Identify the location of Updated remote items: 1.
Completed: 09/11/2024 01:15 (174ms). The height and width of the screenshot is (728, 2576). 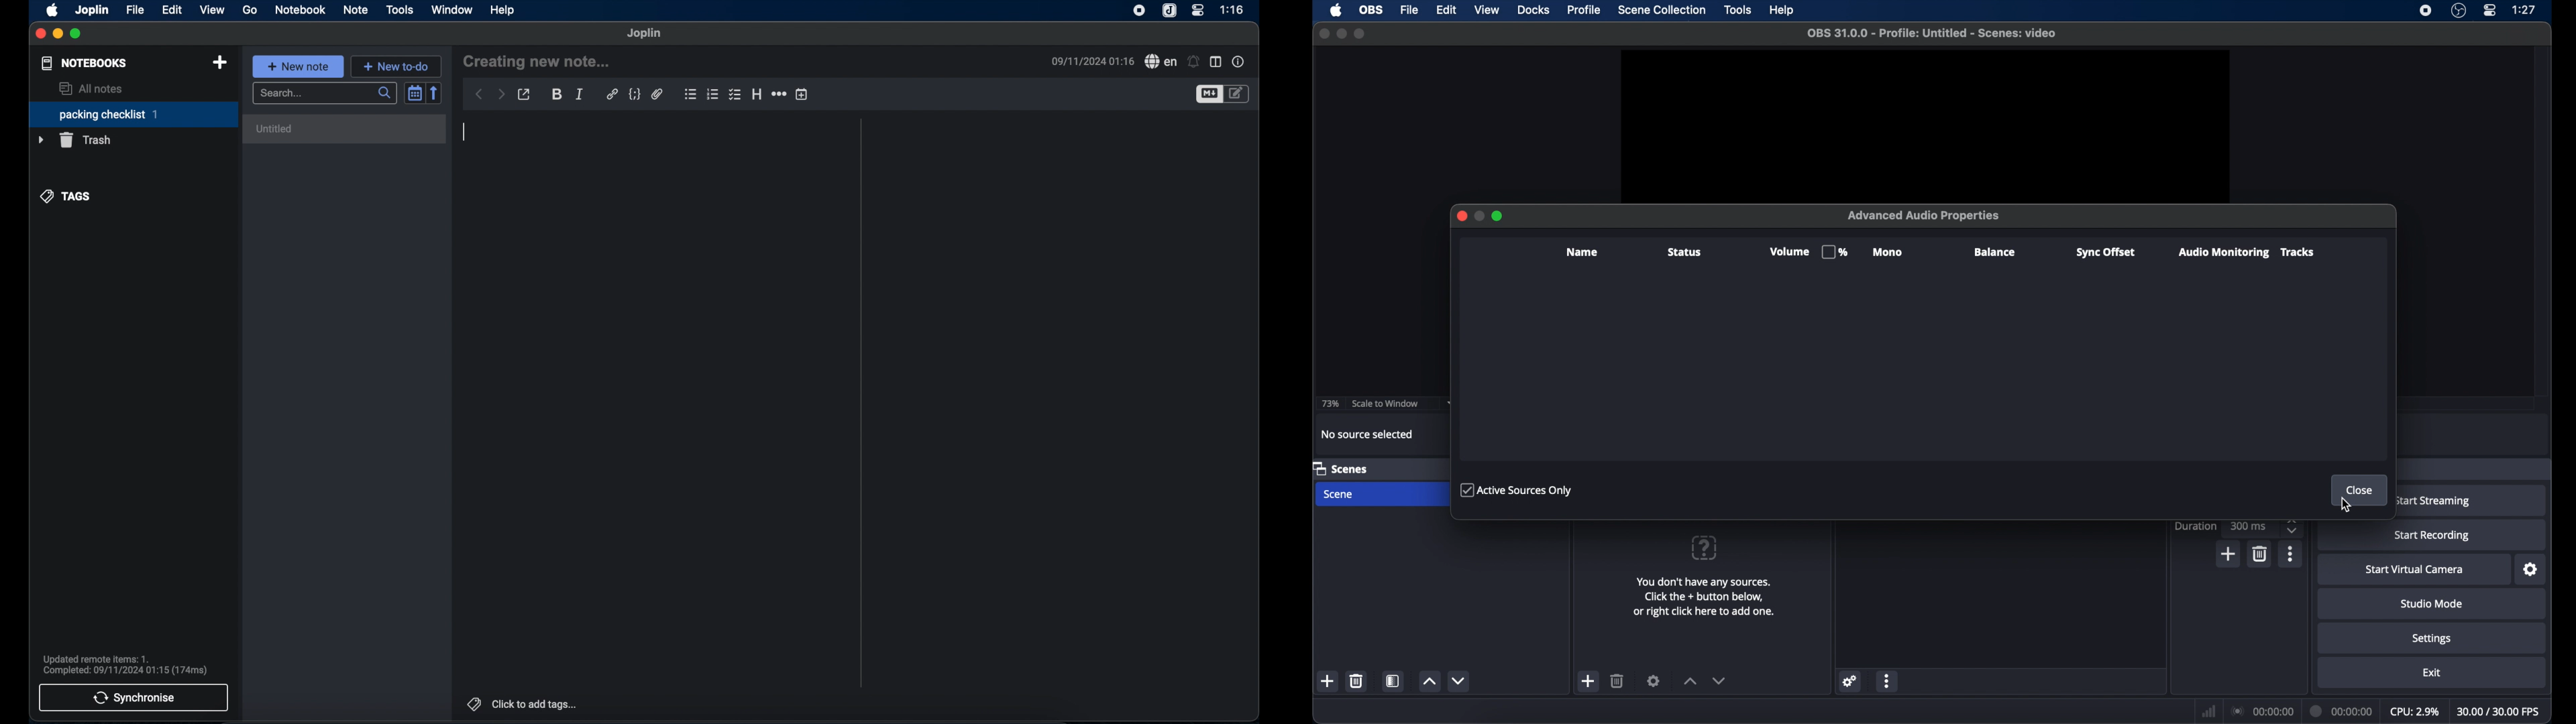
(129, 666).